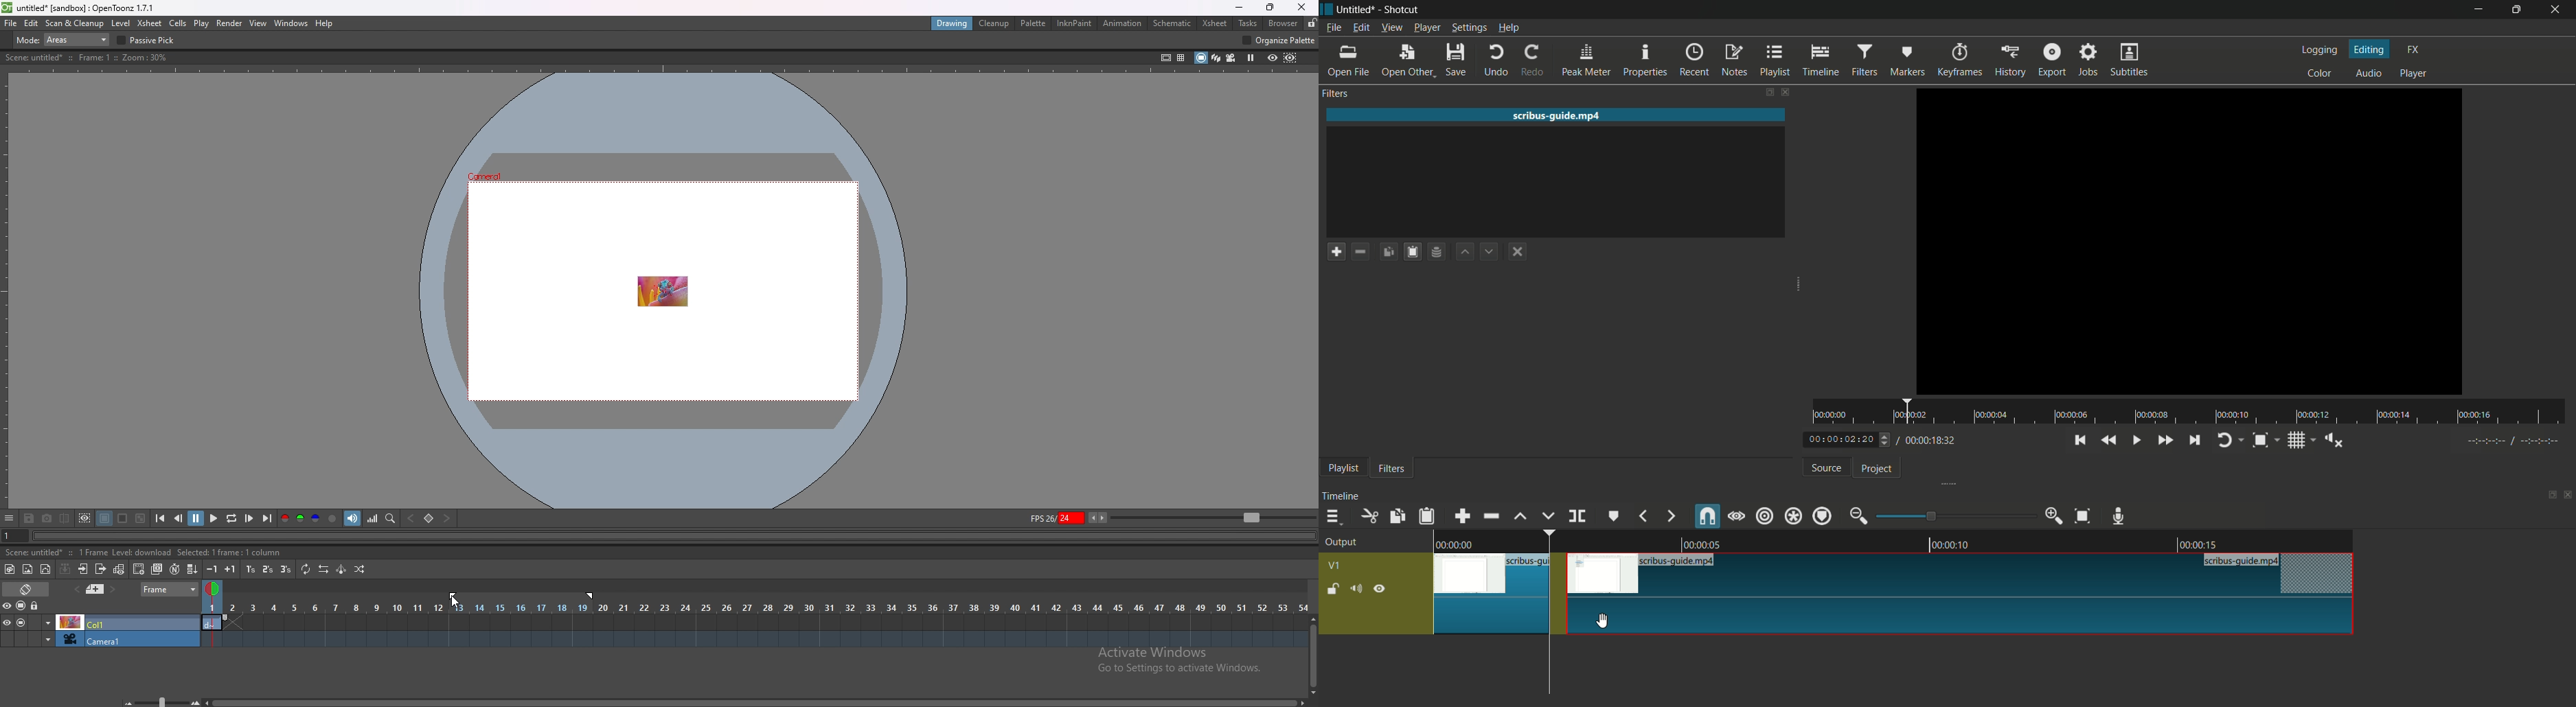 The height and width of the screenshot is (728, 2576). What do you see at coordinates (1332, 517) in the screenshot?
I see `timeline menu` at bounding box center [1332, 517].